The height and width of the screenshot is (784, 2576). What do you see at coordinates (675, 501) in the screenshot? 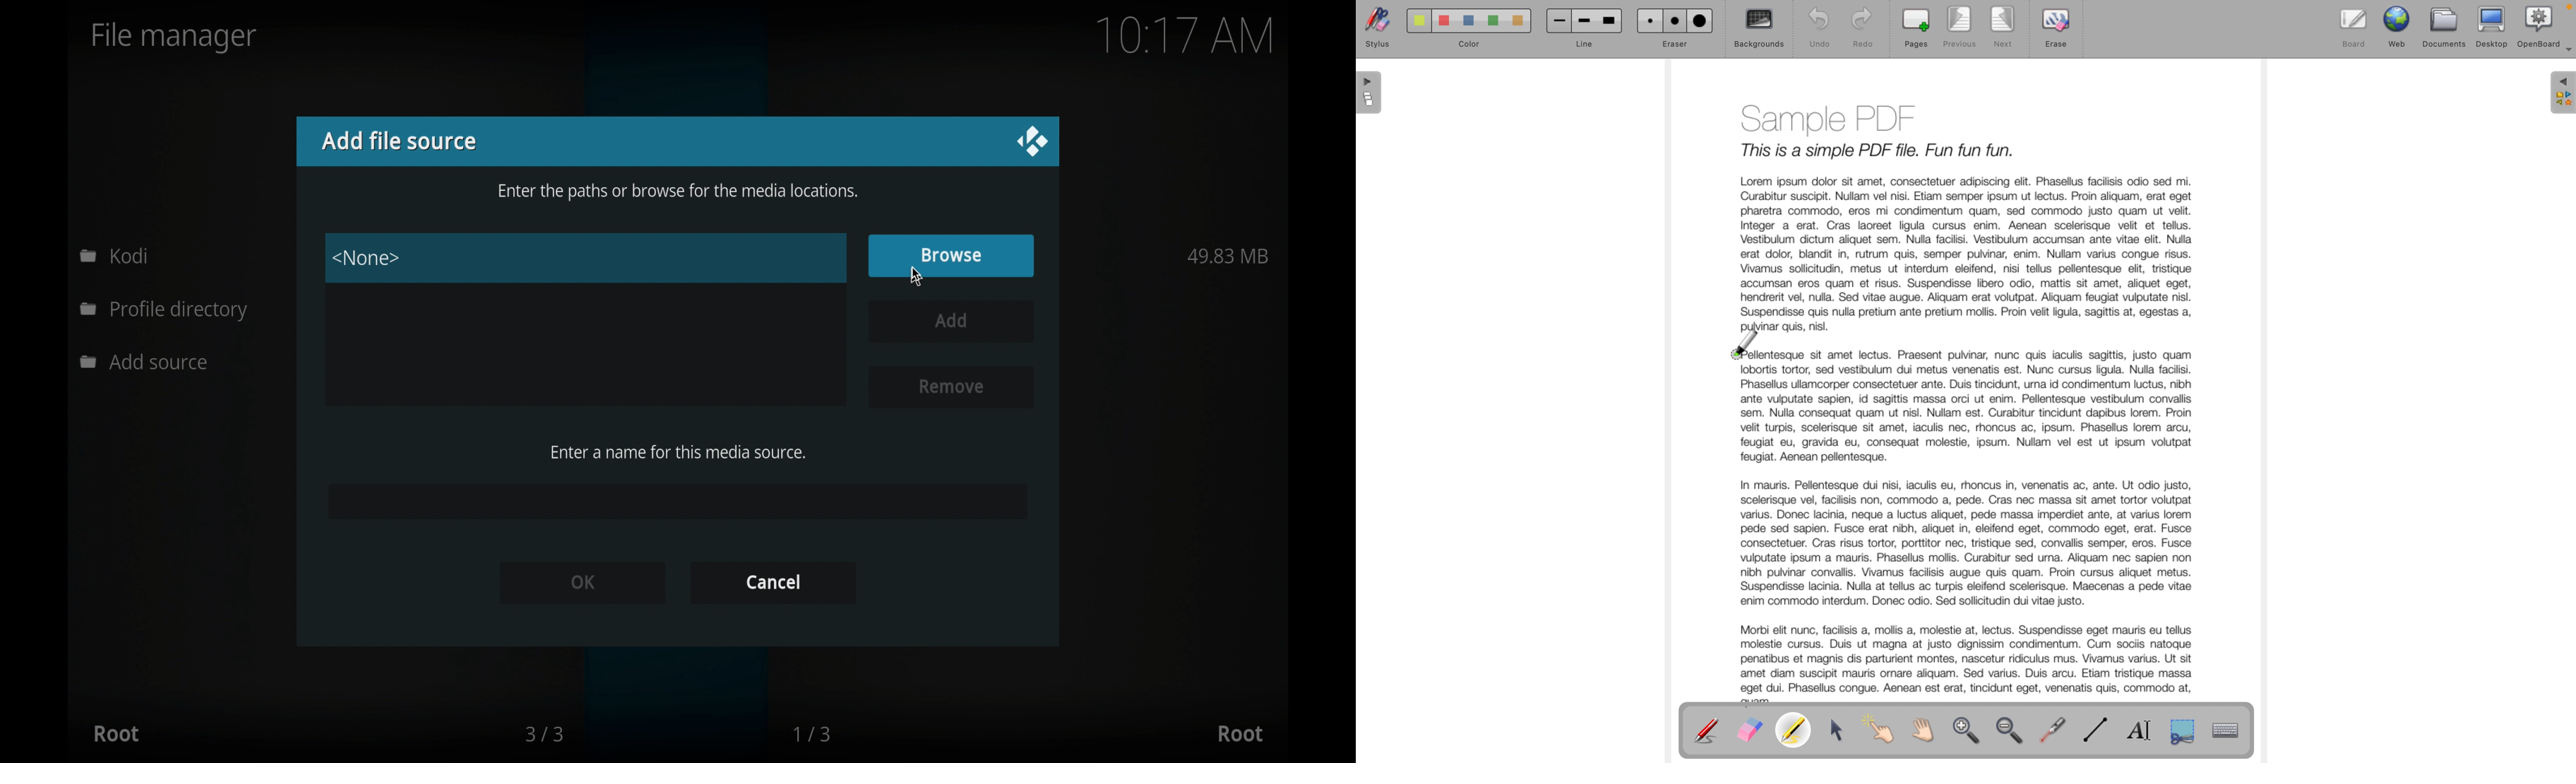
I see `empty field` at bounding box center [675, 501].